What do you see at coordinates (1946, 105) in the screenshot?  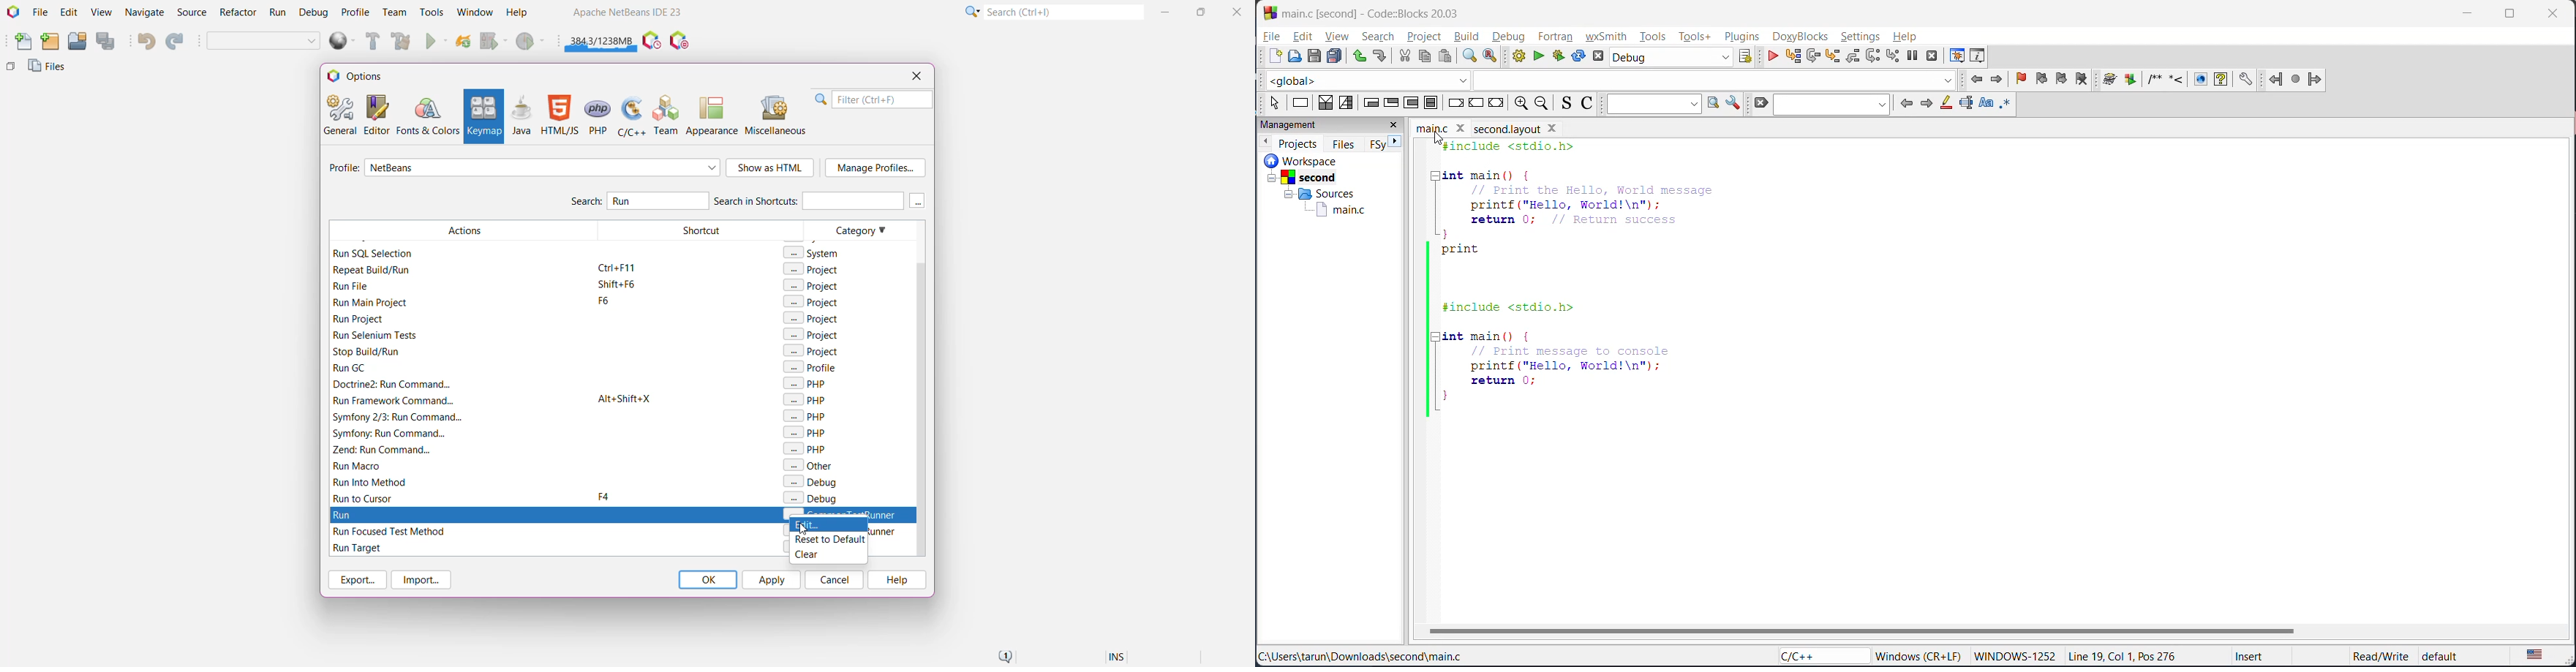 I see `highlight` at bounding box center [1946, 105].